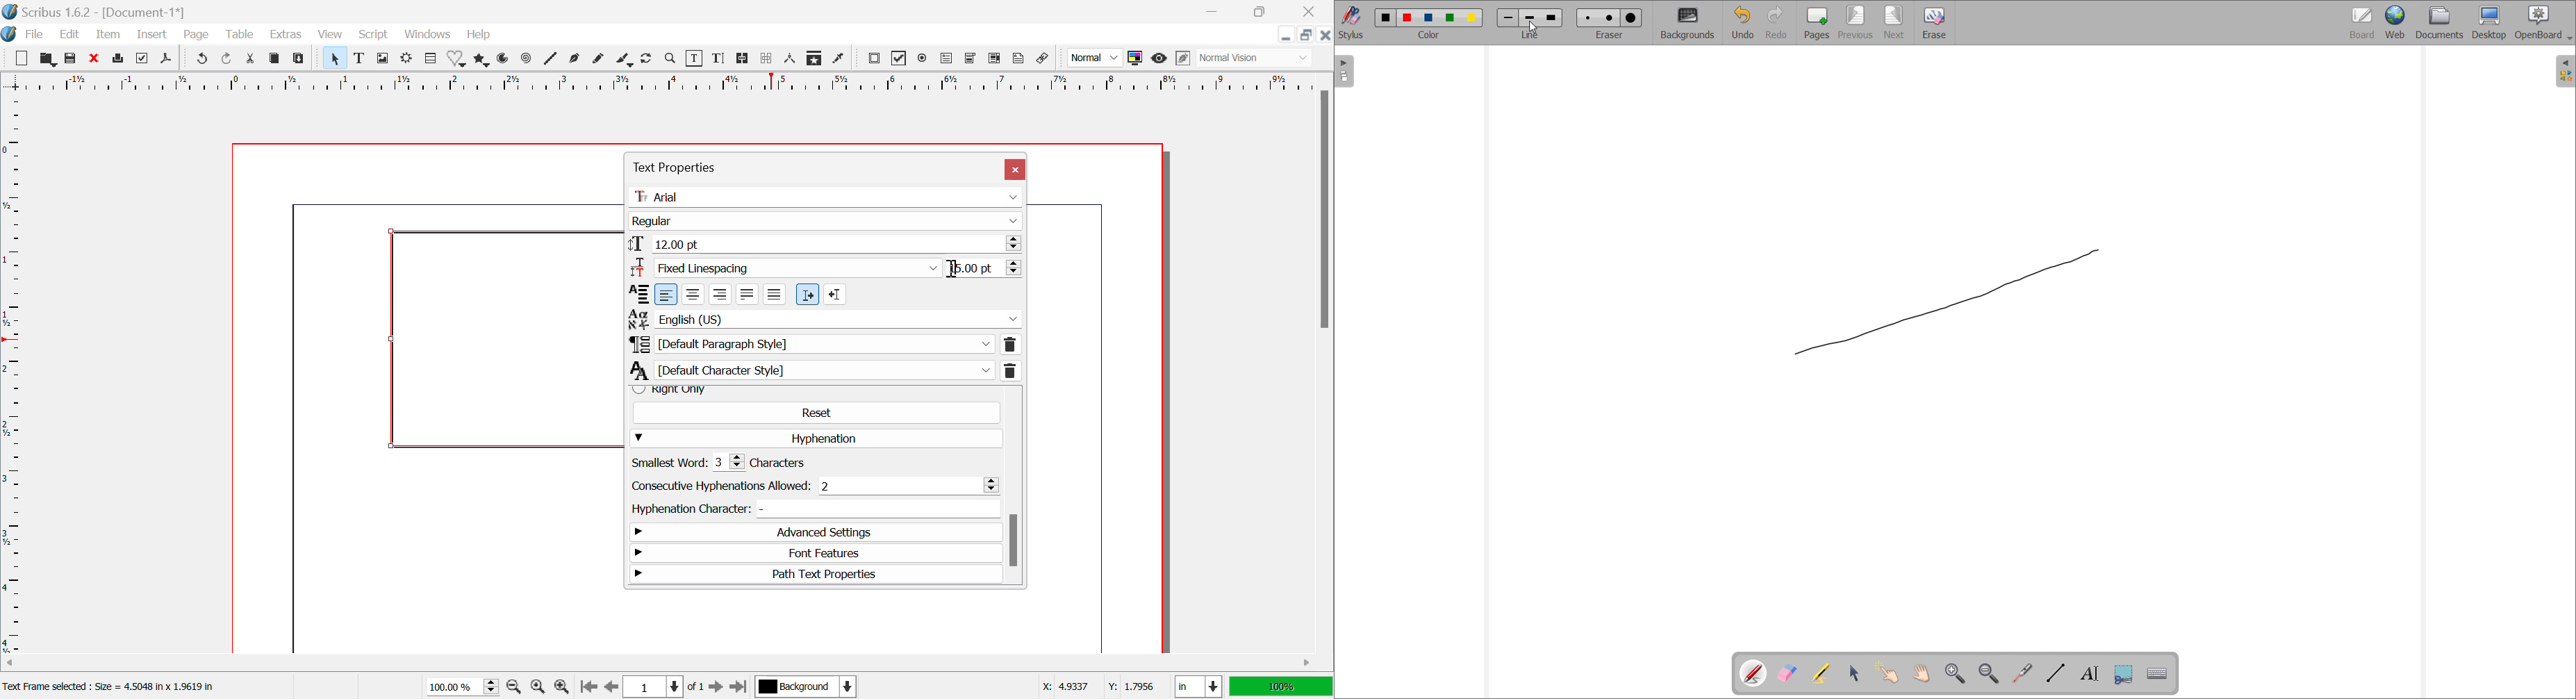 The height and width of the screenshot is (700, 2576). What do you see at coordinates (34, 35) in the screenshot?
I see `File` at bounding box center [34, 35].